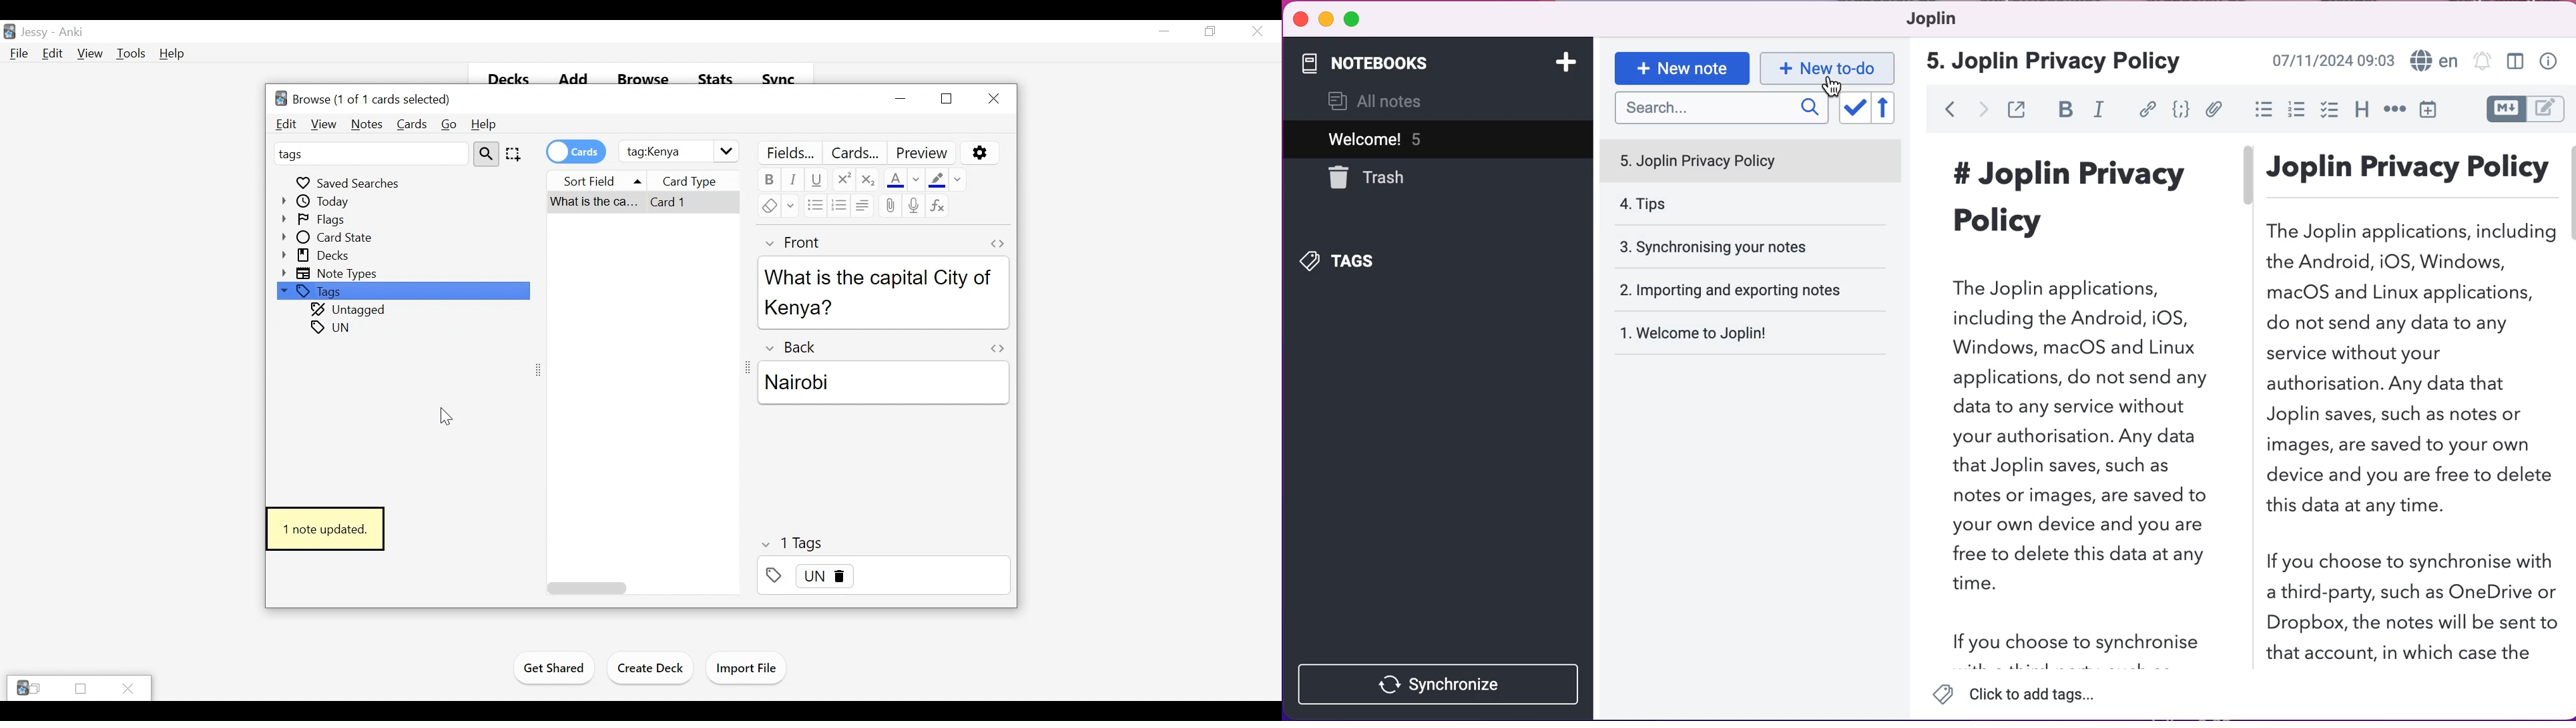 The image size is (2576, 728). Describe the element at coordinates (1209, 31) in the screenshot. I see `Restore` at that location.